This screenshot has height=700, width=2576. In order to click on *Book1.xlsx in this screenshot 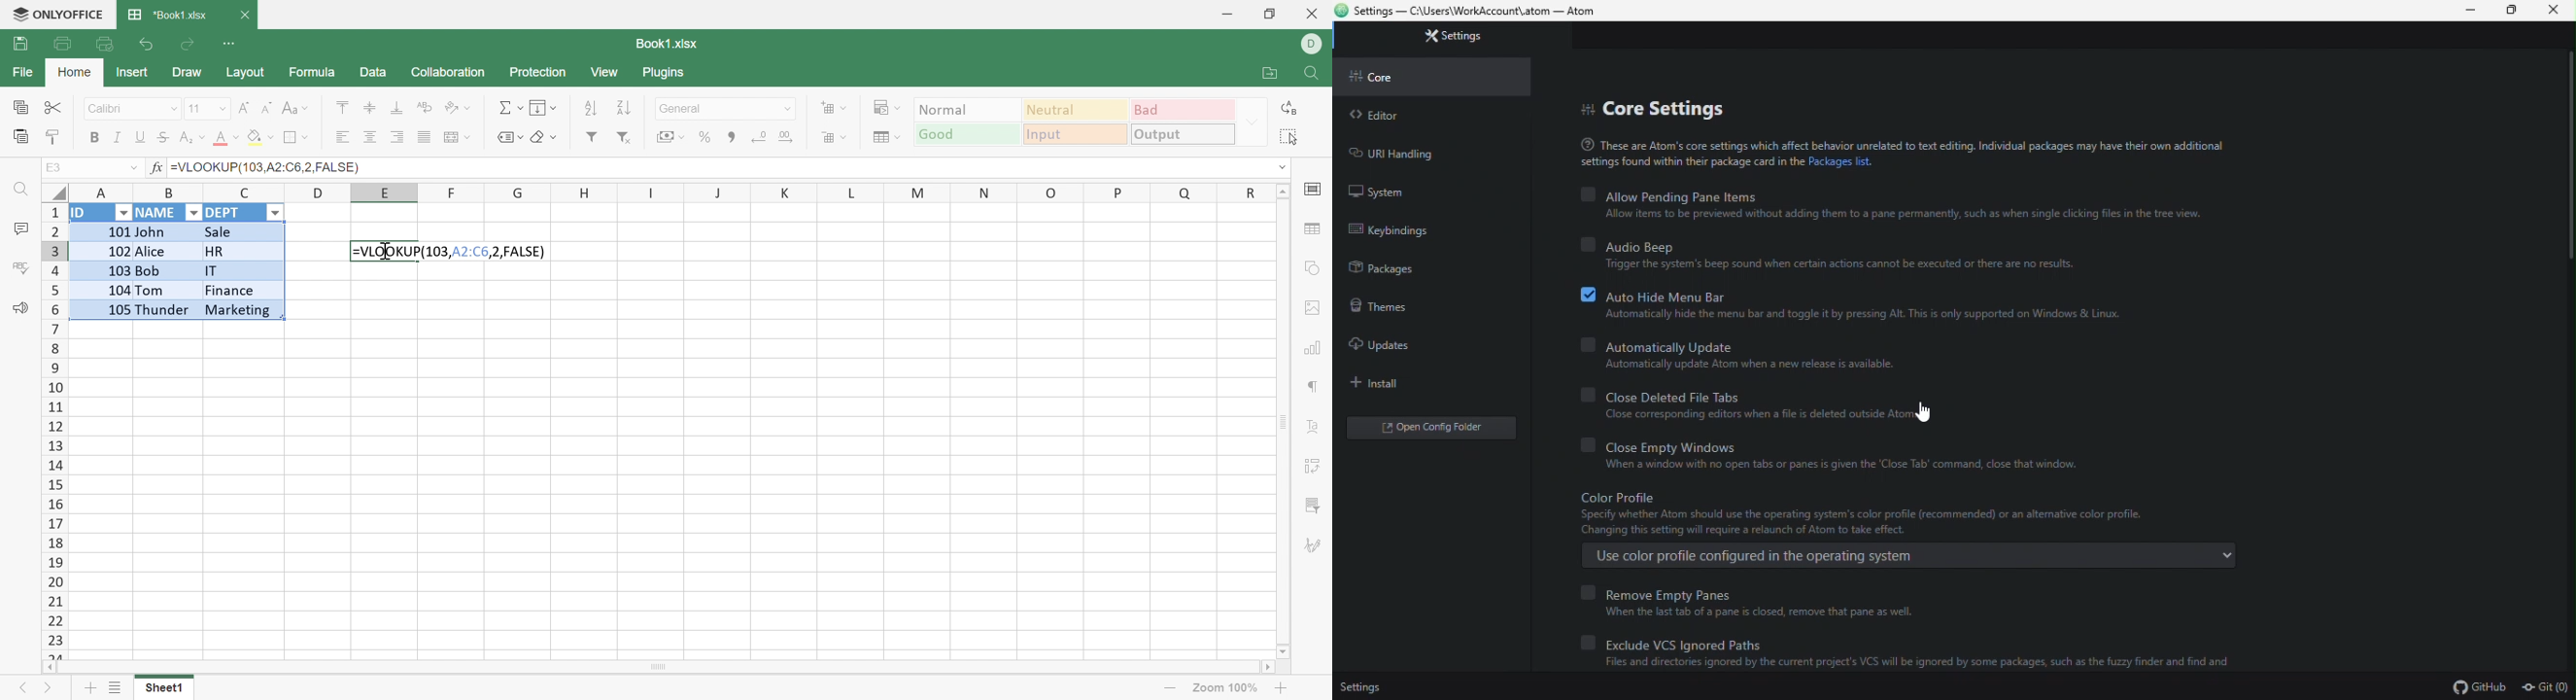, I will do `click(169, 16)`.